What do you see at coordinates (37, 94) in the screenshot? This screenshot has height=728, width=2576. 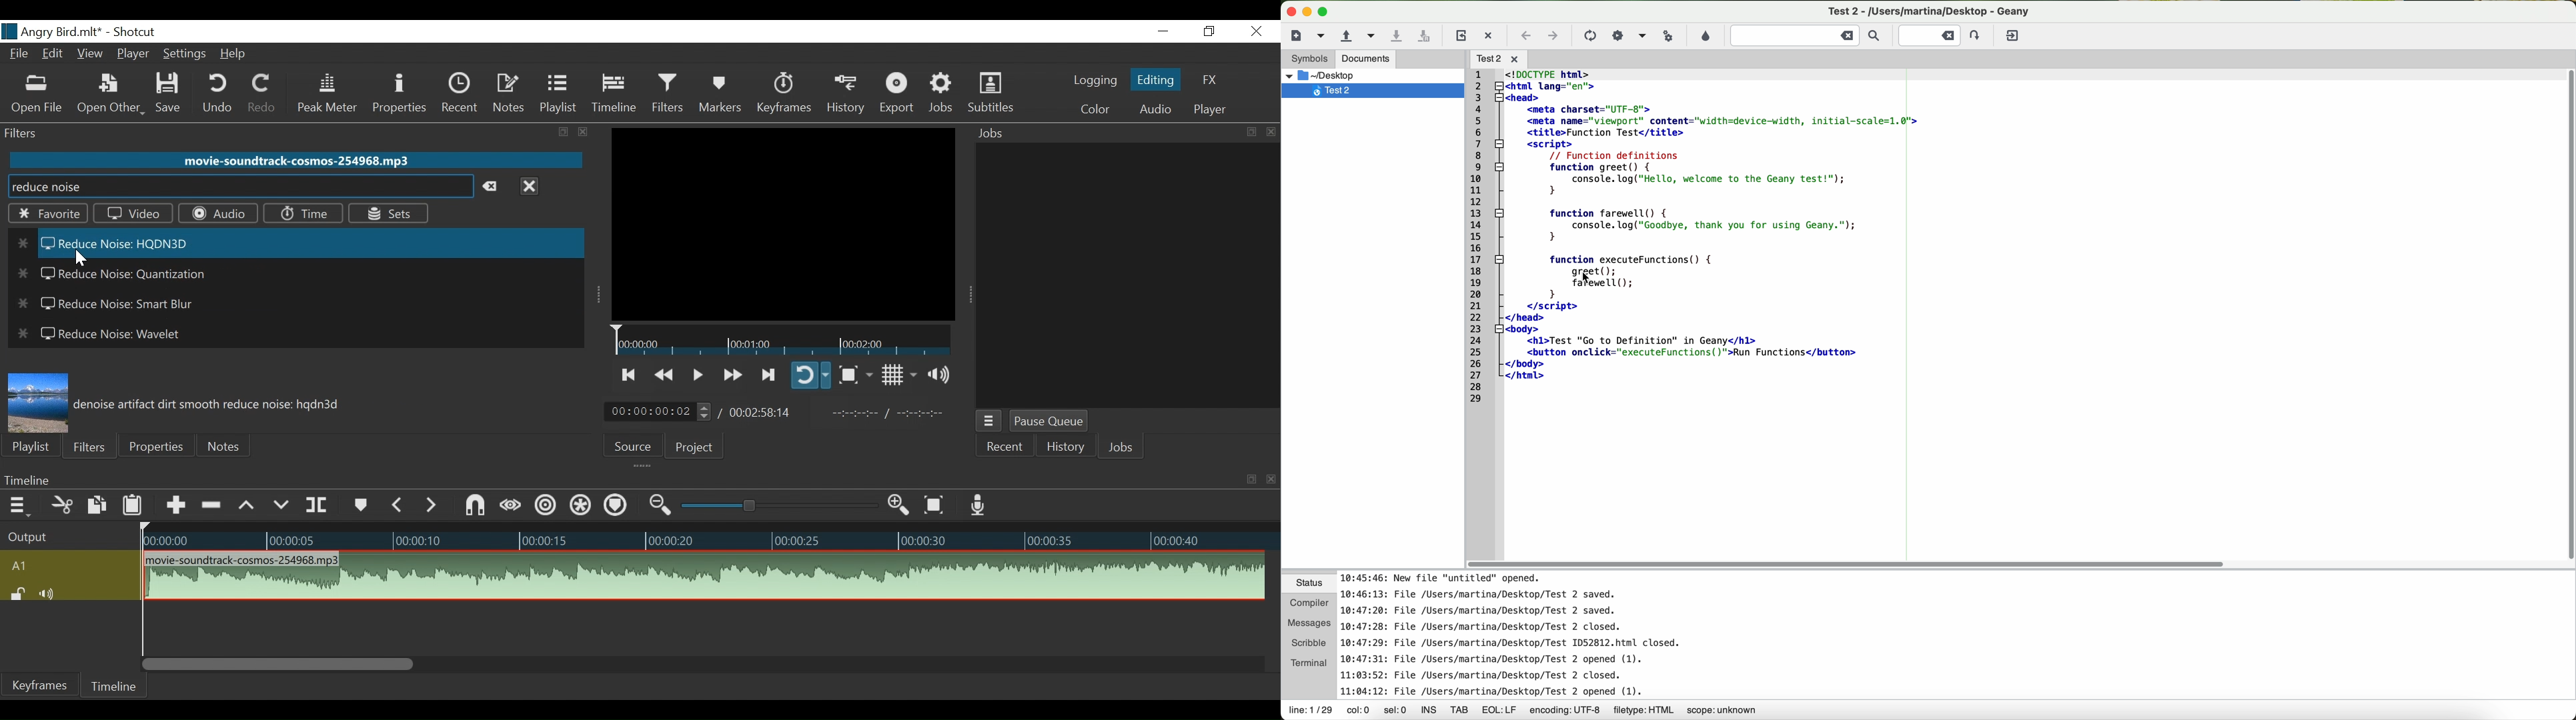 I see `Open File` at bounding box center [37, 94].